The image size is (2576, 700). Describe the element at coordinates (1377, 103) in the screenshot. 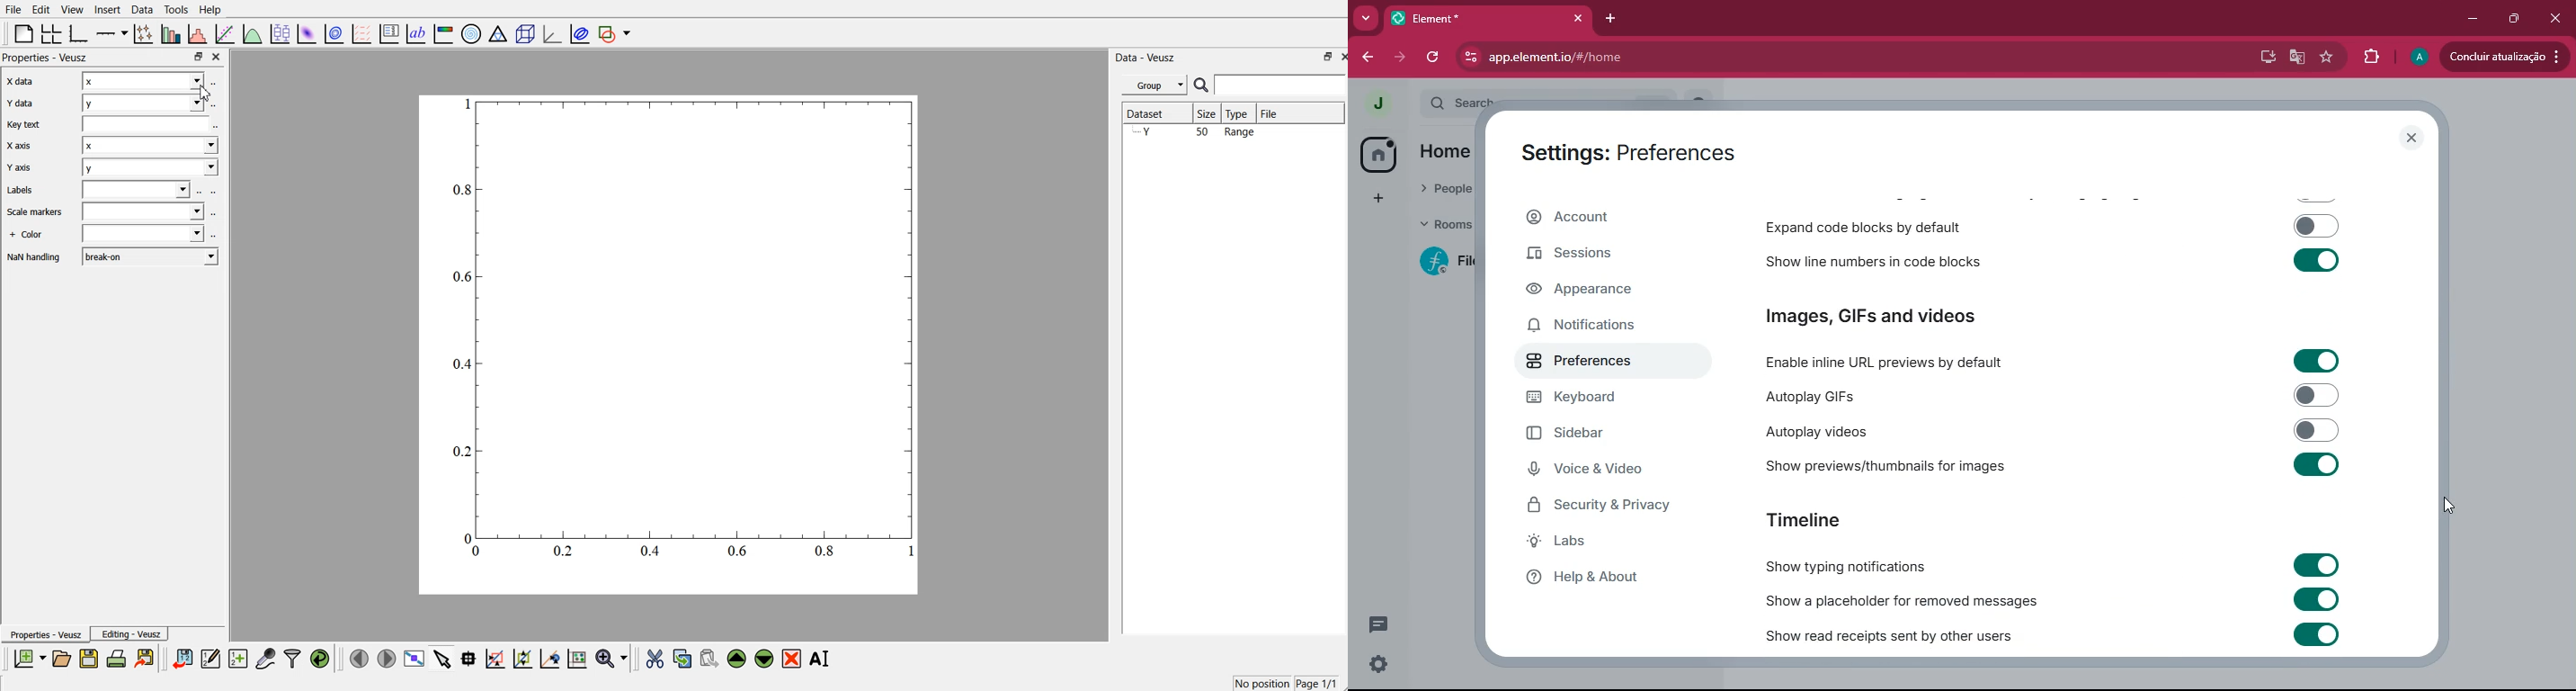

I see `profile picture` at that location.